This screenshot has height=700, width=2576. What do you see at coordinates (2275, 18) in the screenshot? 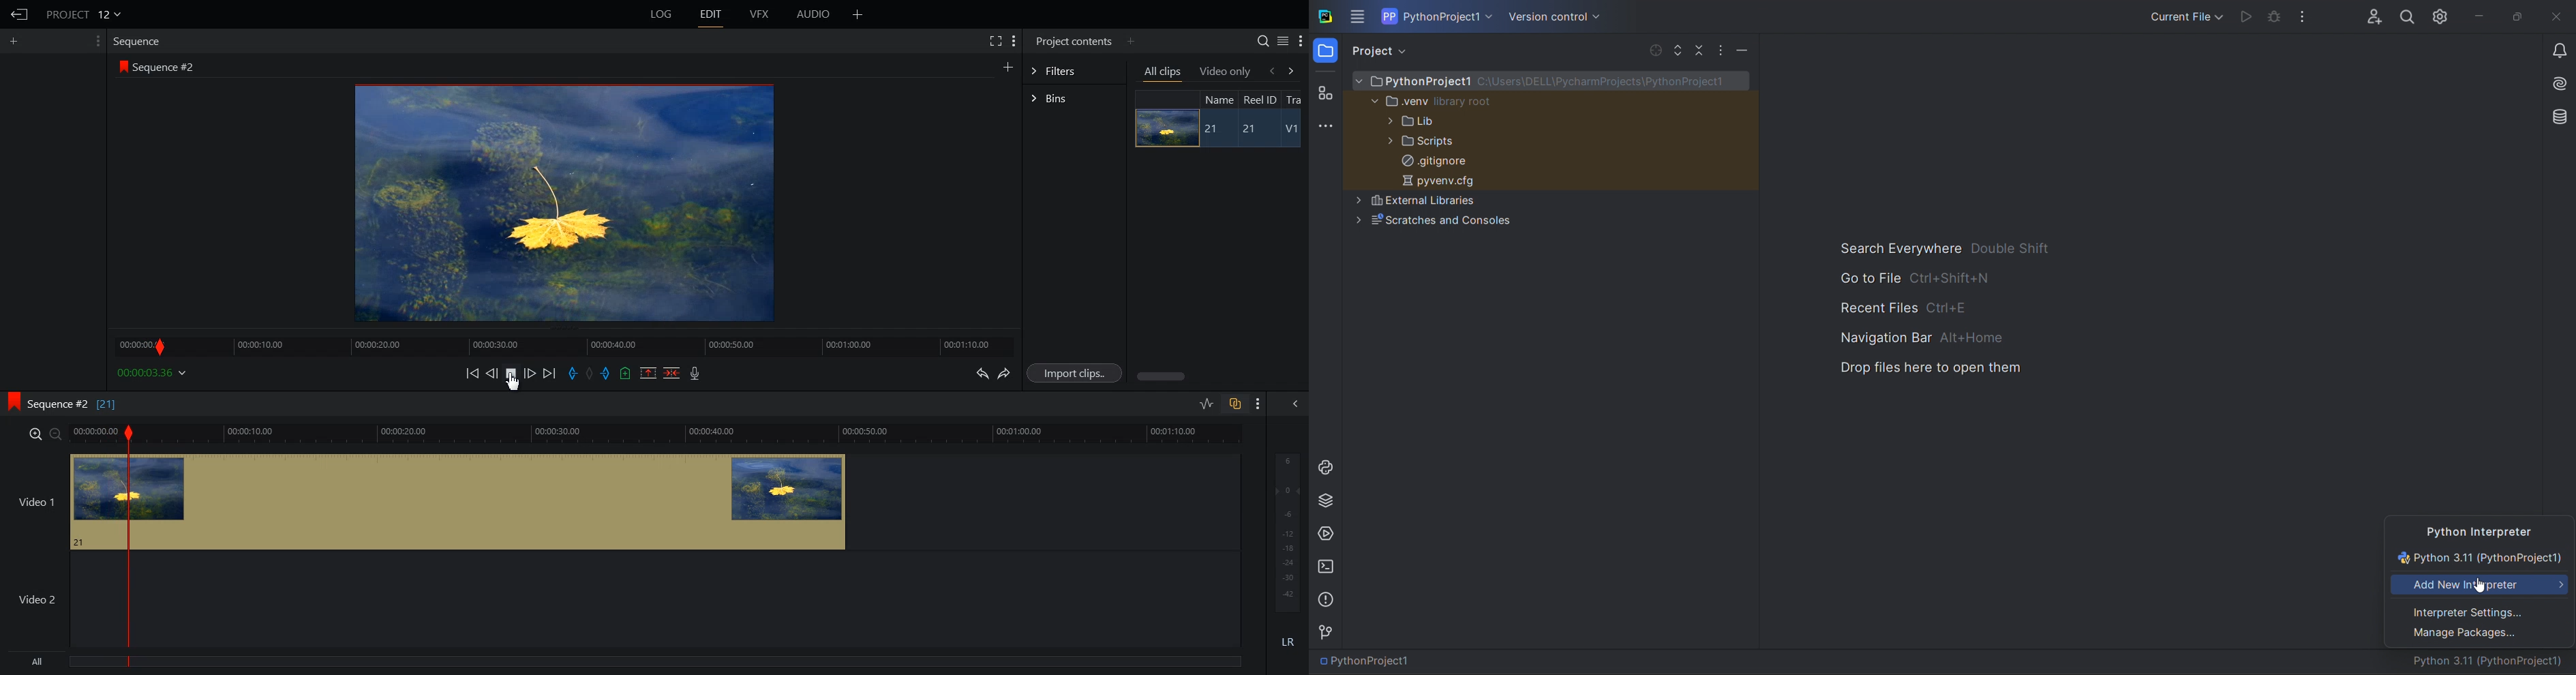
I see `debug` at bounding box center [2275, 18].